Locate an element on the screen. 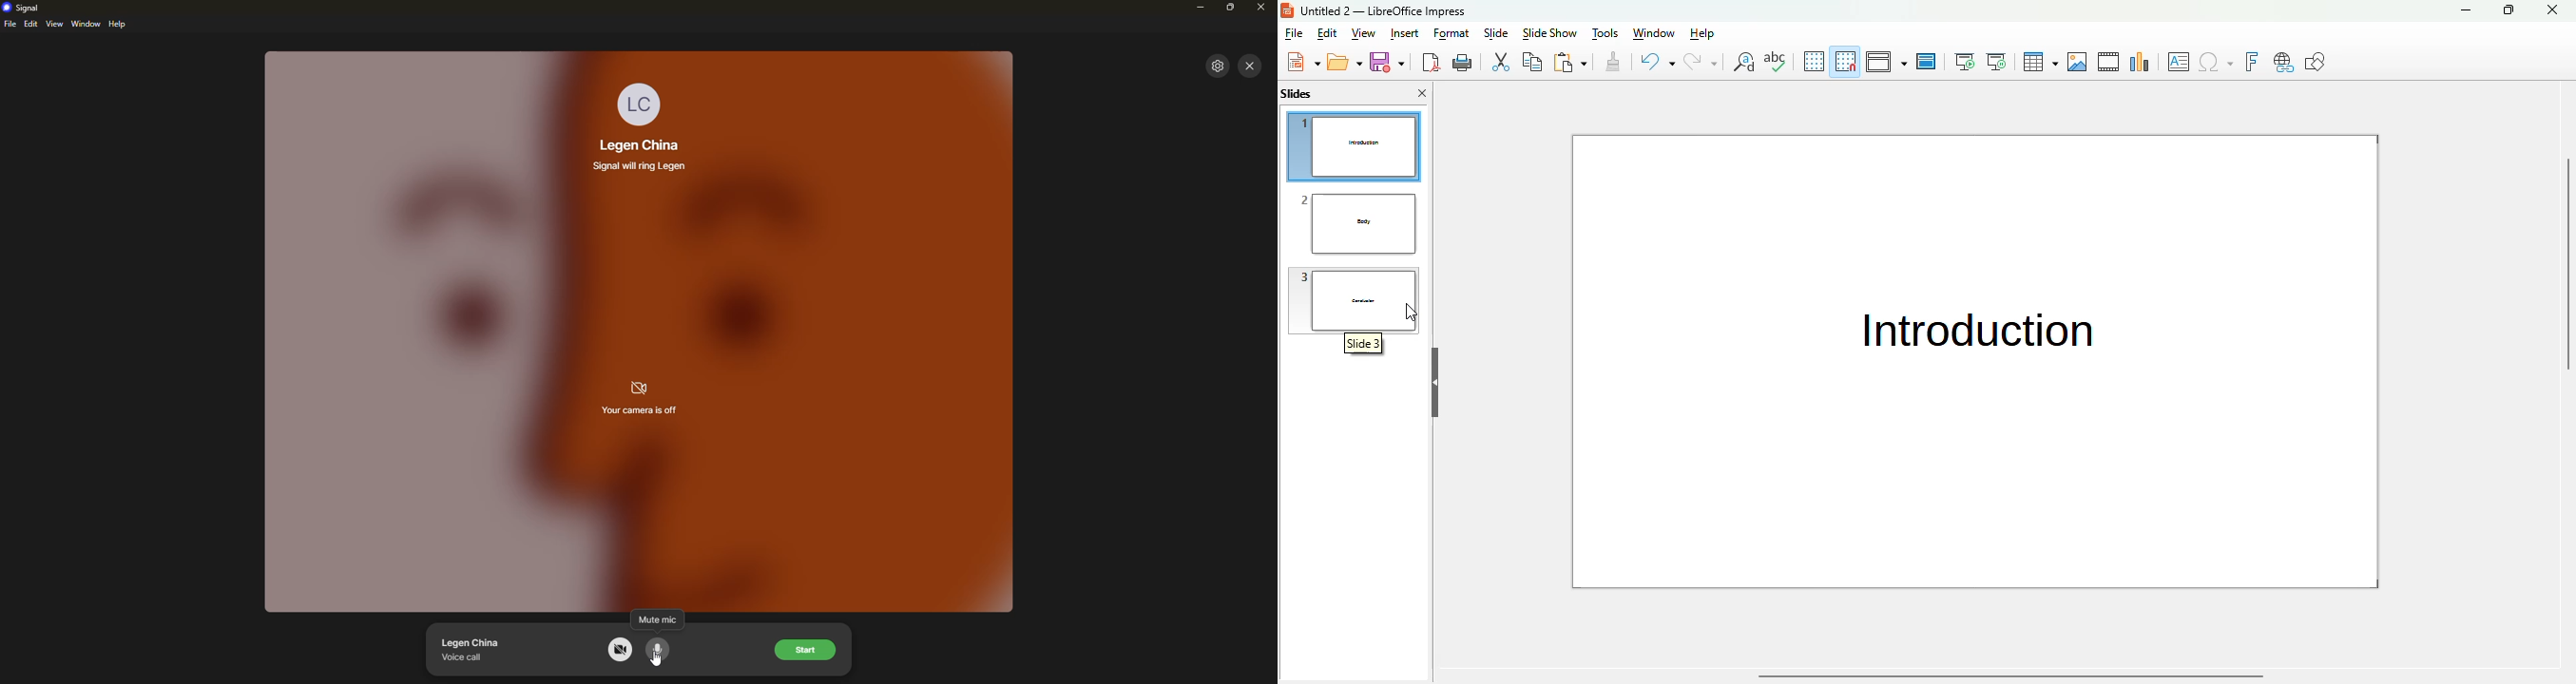  logo is located at coordinates (1287, 10).